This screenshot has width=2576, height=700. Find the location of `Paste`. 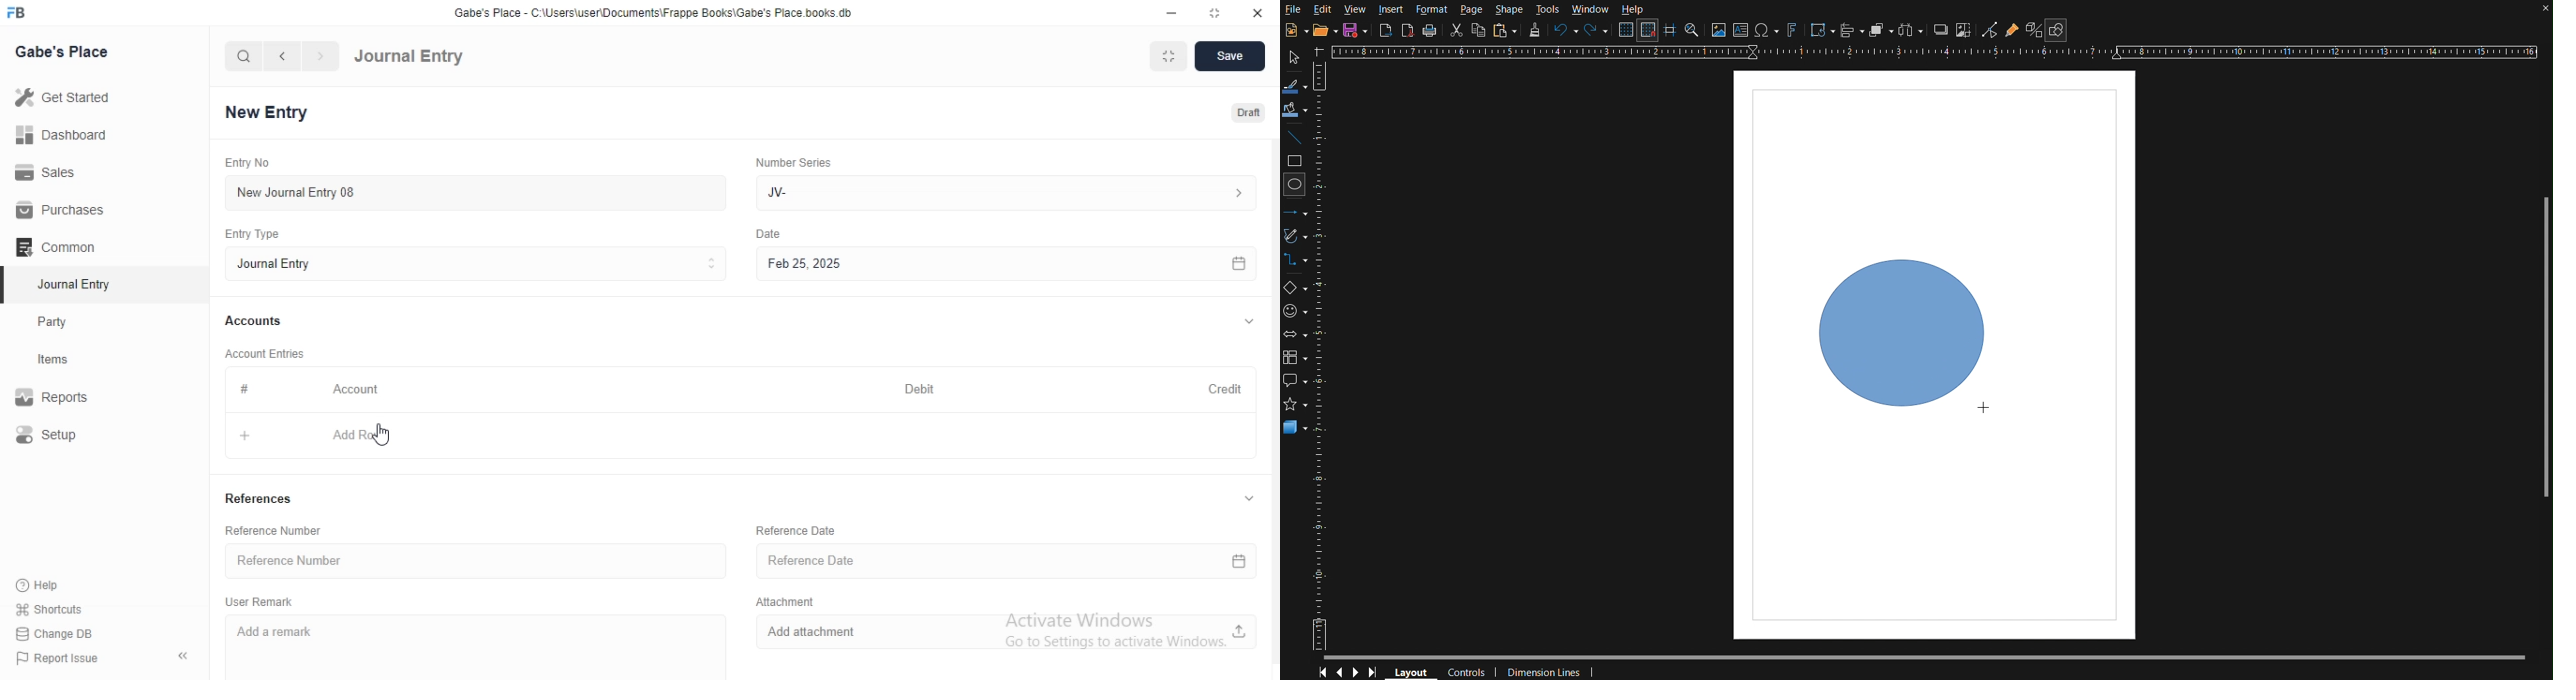

Paste is located at coordinates (1505, 31).